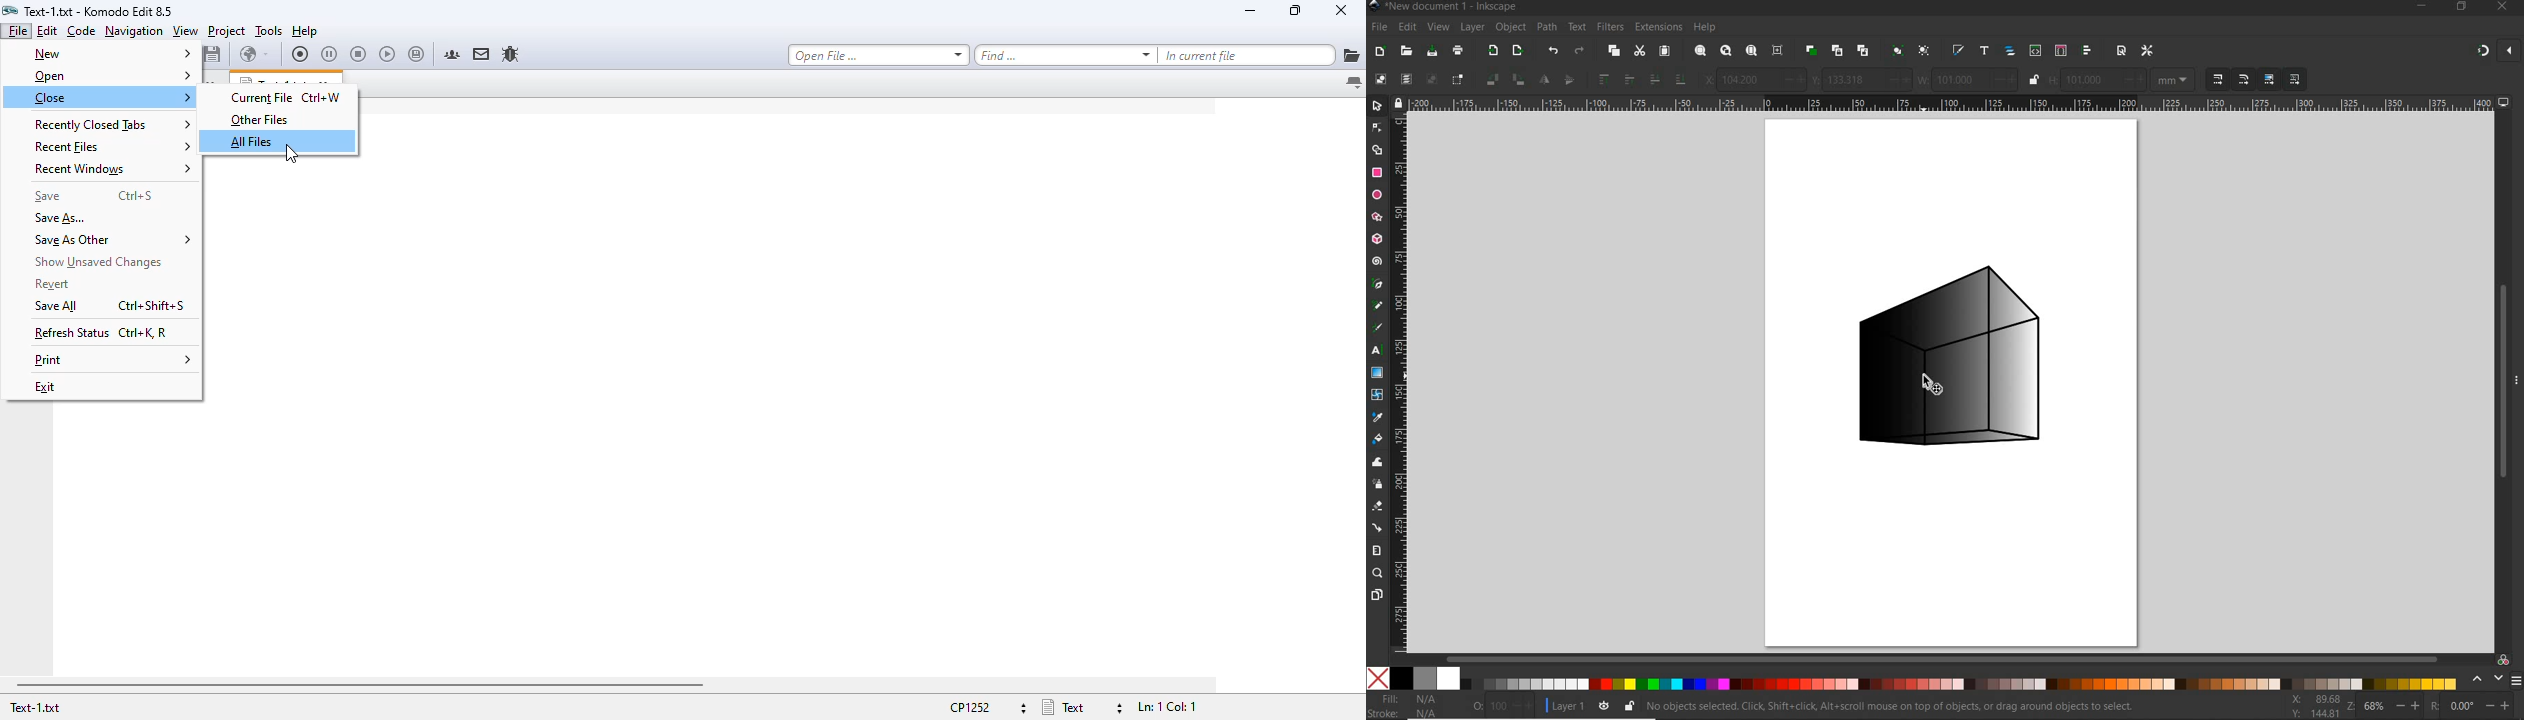 The width and height of the screenshot is (2548, 728). Describe the element at coordinates (1629, 79) in the screenshot. I see `RAISE SELECTION` at that location.